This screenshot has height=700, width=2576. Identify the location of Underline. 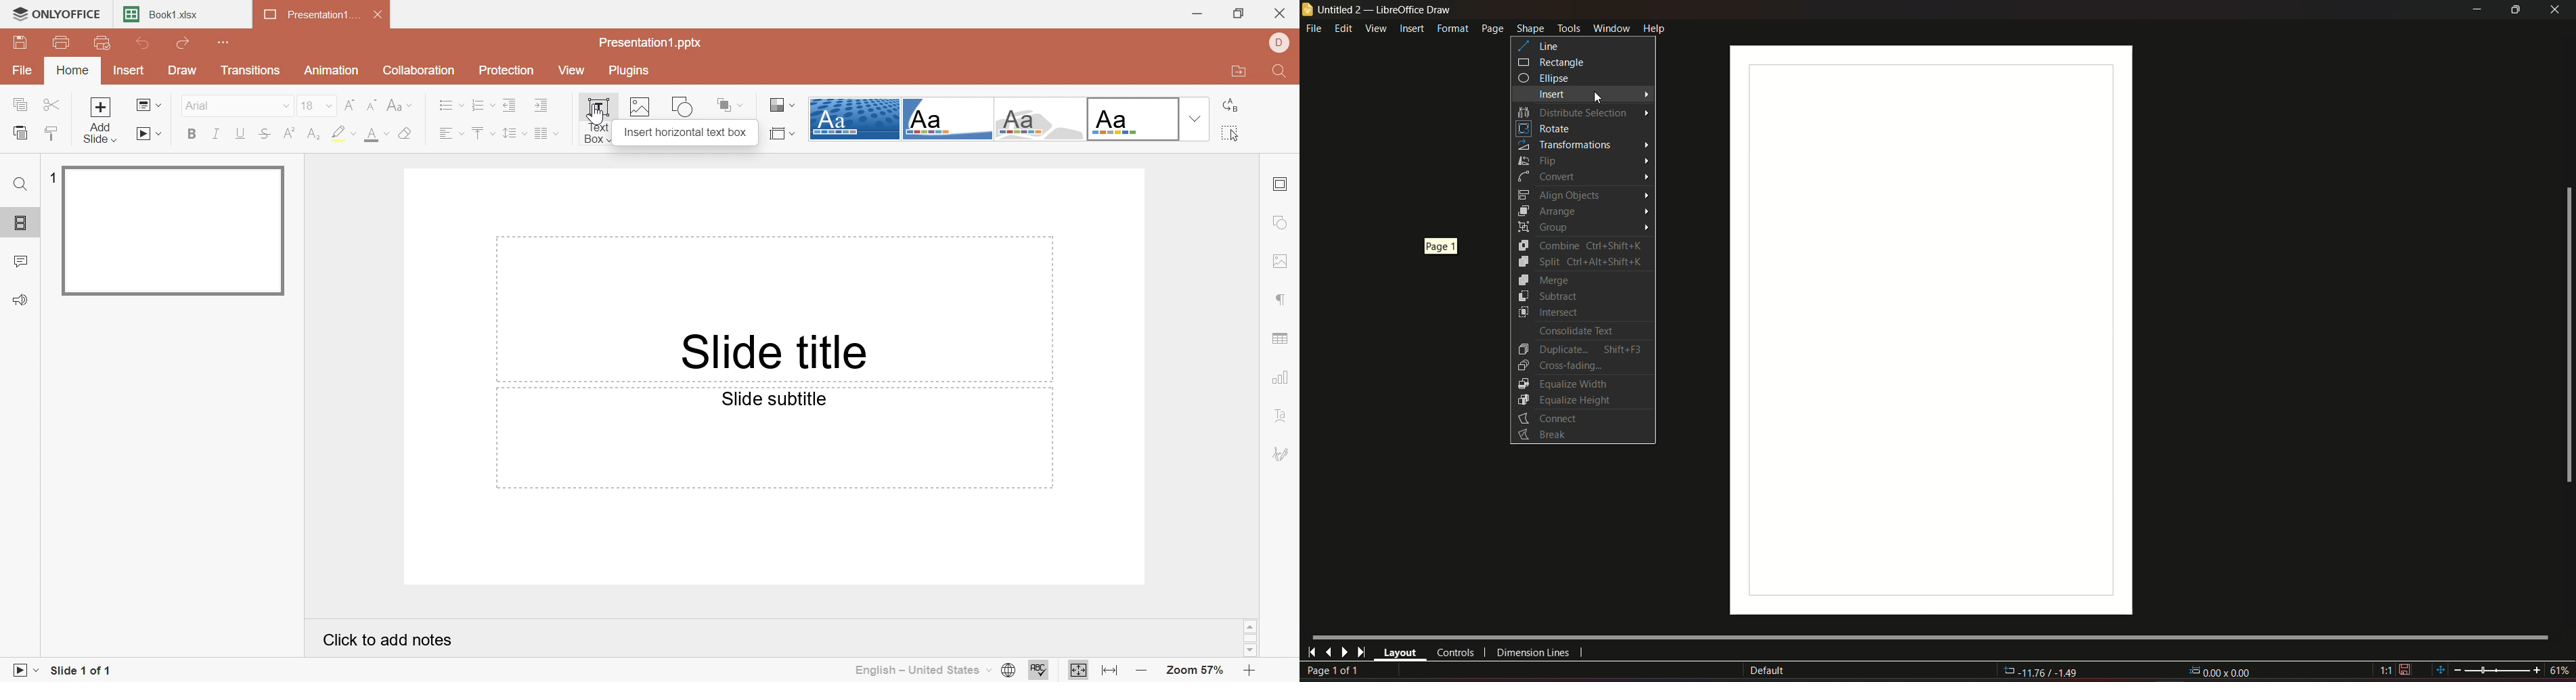
(242, 133).